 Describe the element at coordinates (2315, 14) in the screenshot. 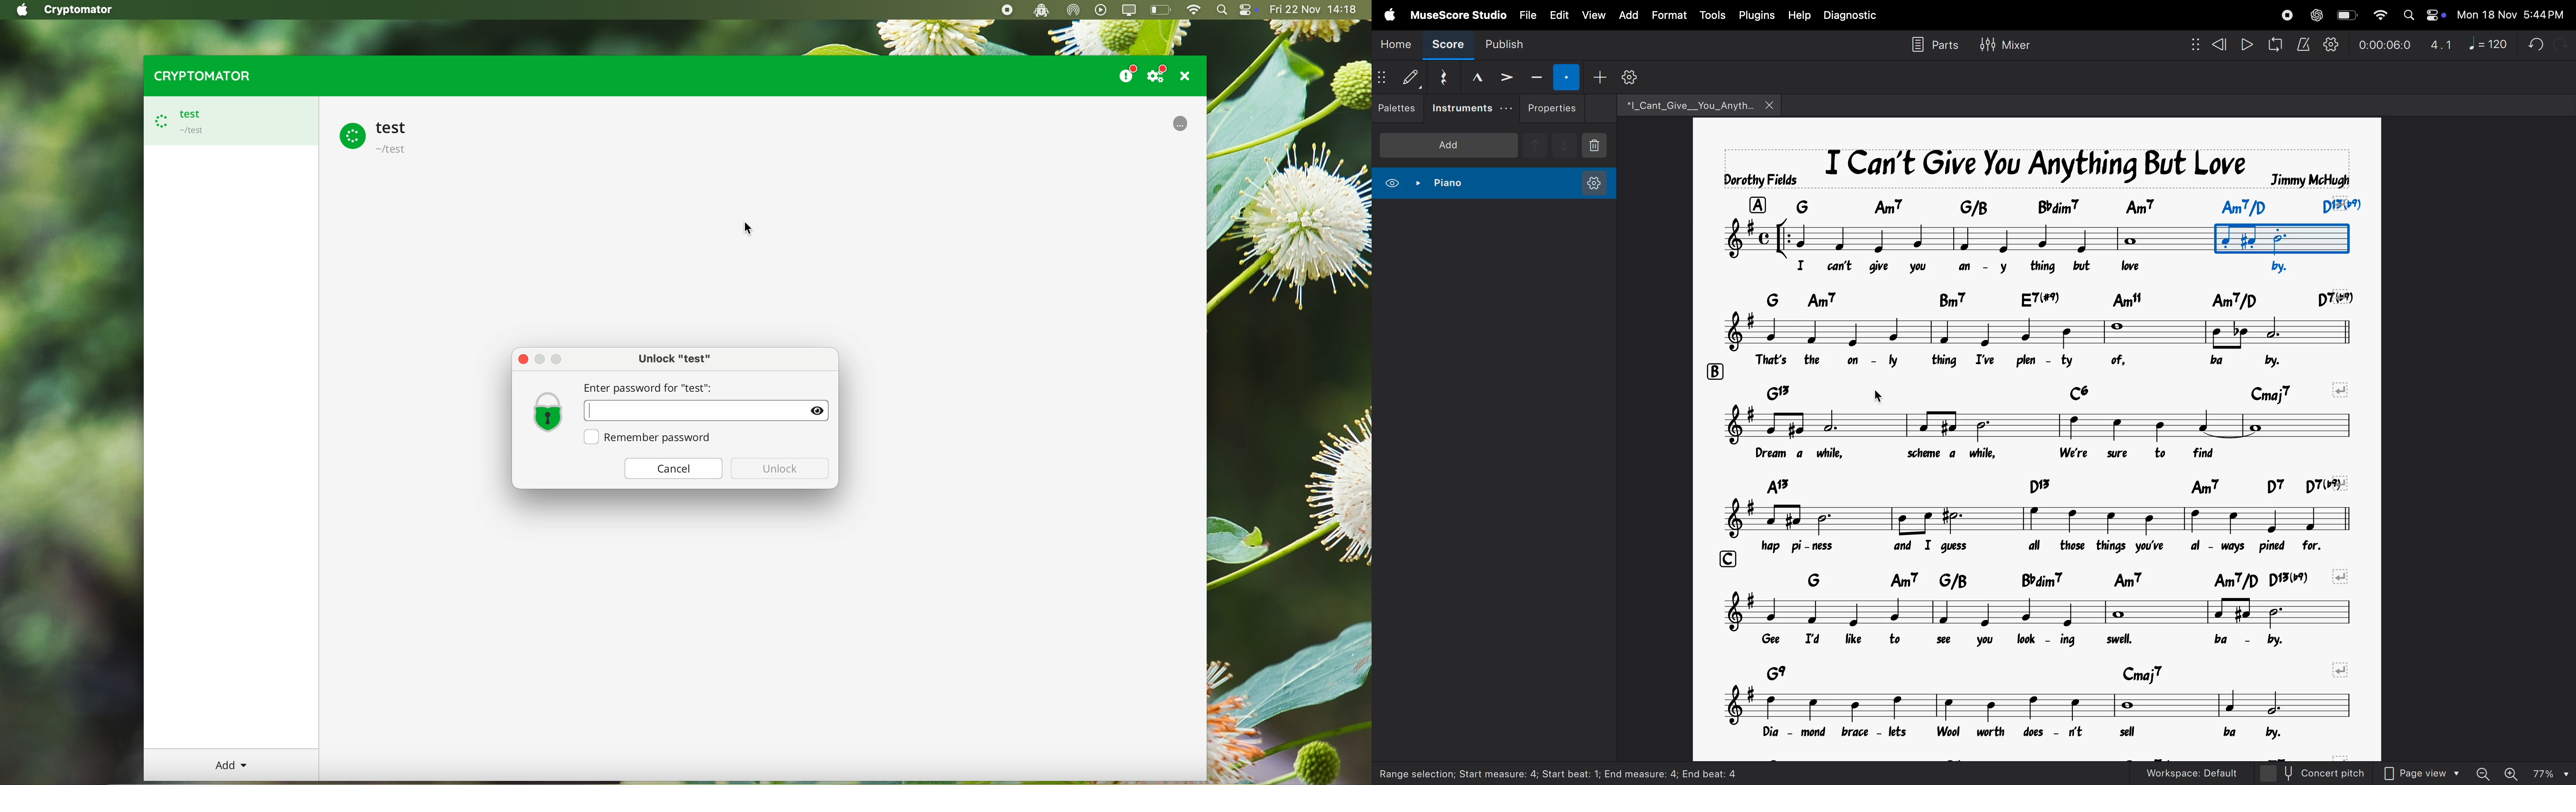

I see `chatgpt` at that location.